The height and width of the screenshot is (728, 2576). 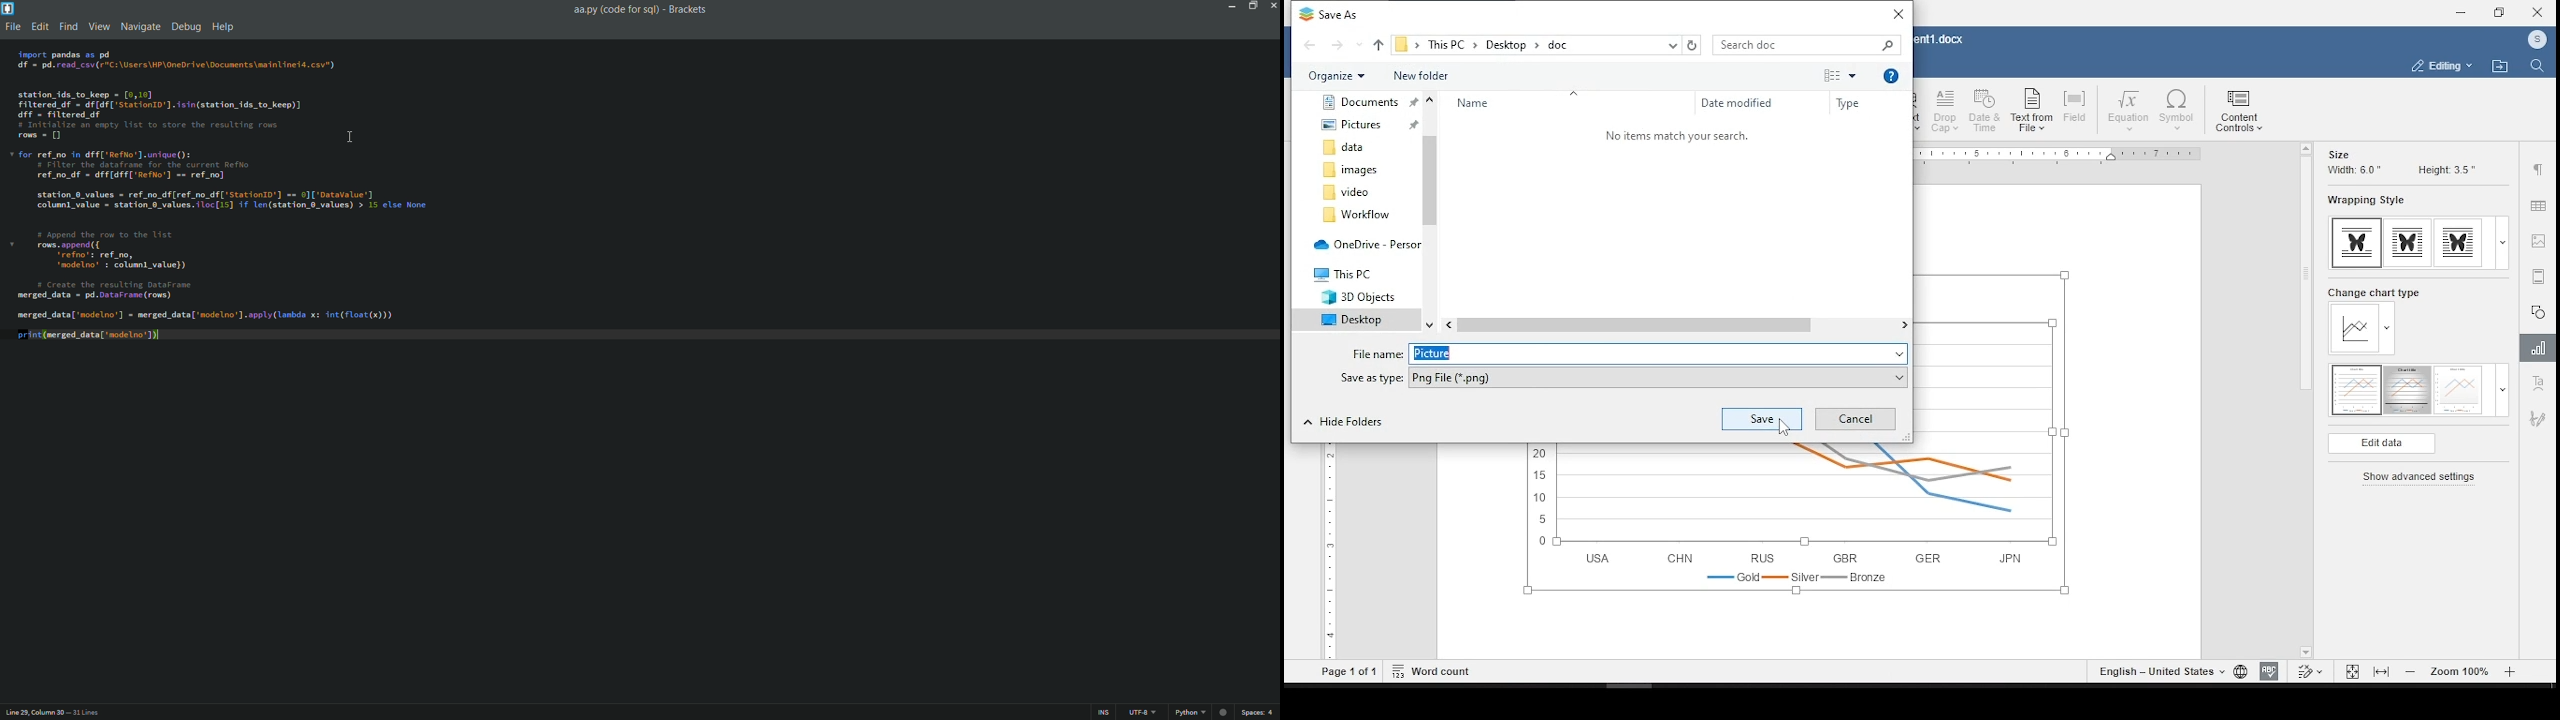 What do you see at coordinates (2423, 478) in the screenshot?
I see `show advanced settings` at bounding box center [2423, 478].